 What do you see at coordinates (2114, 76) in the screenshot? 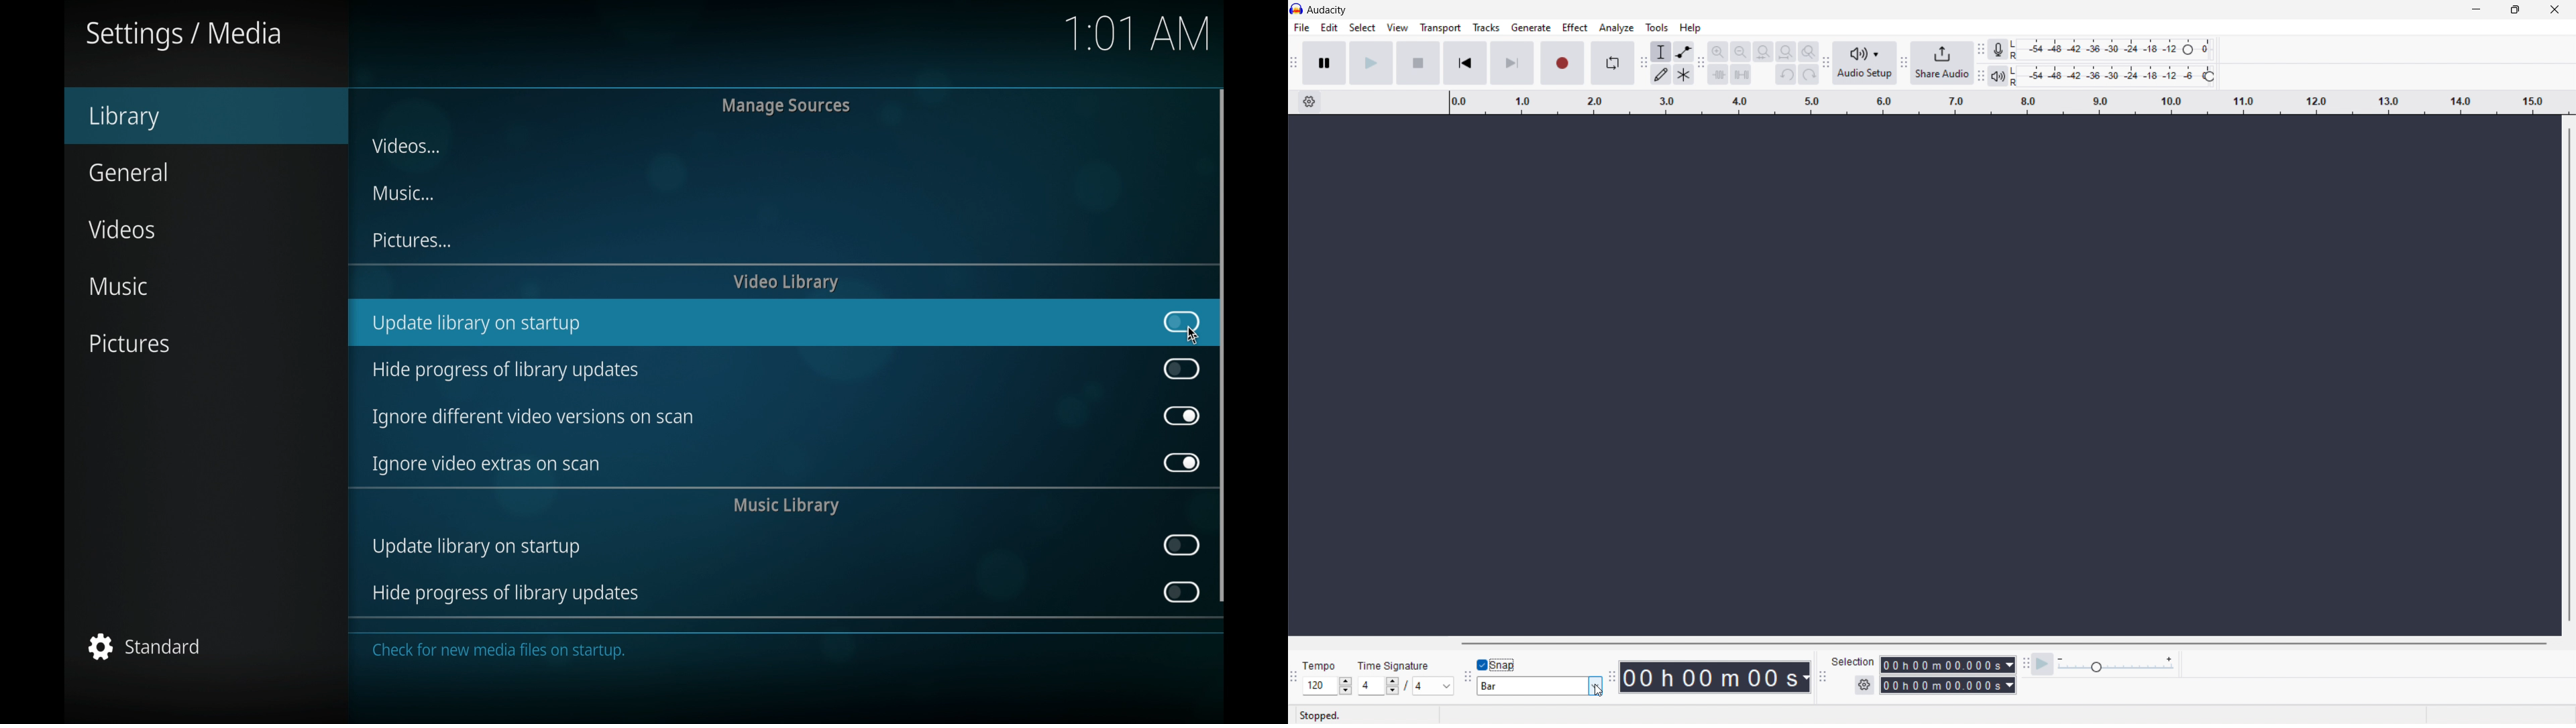
I see `playback meter` at bounding box center [2114, 76].